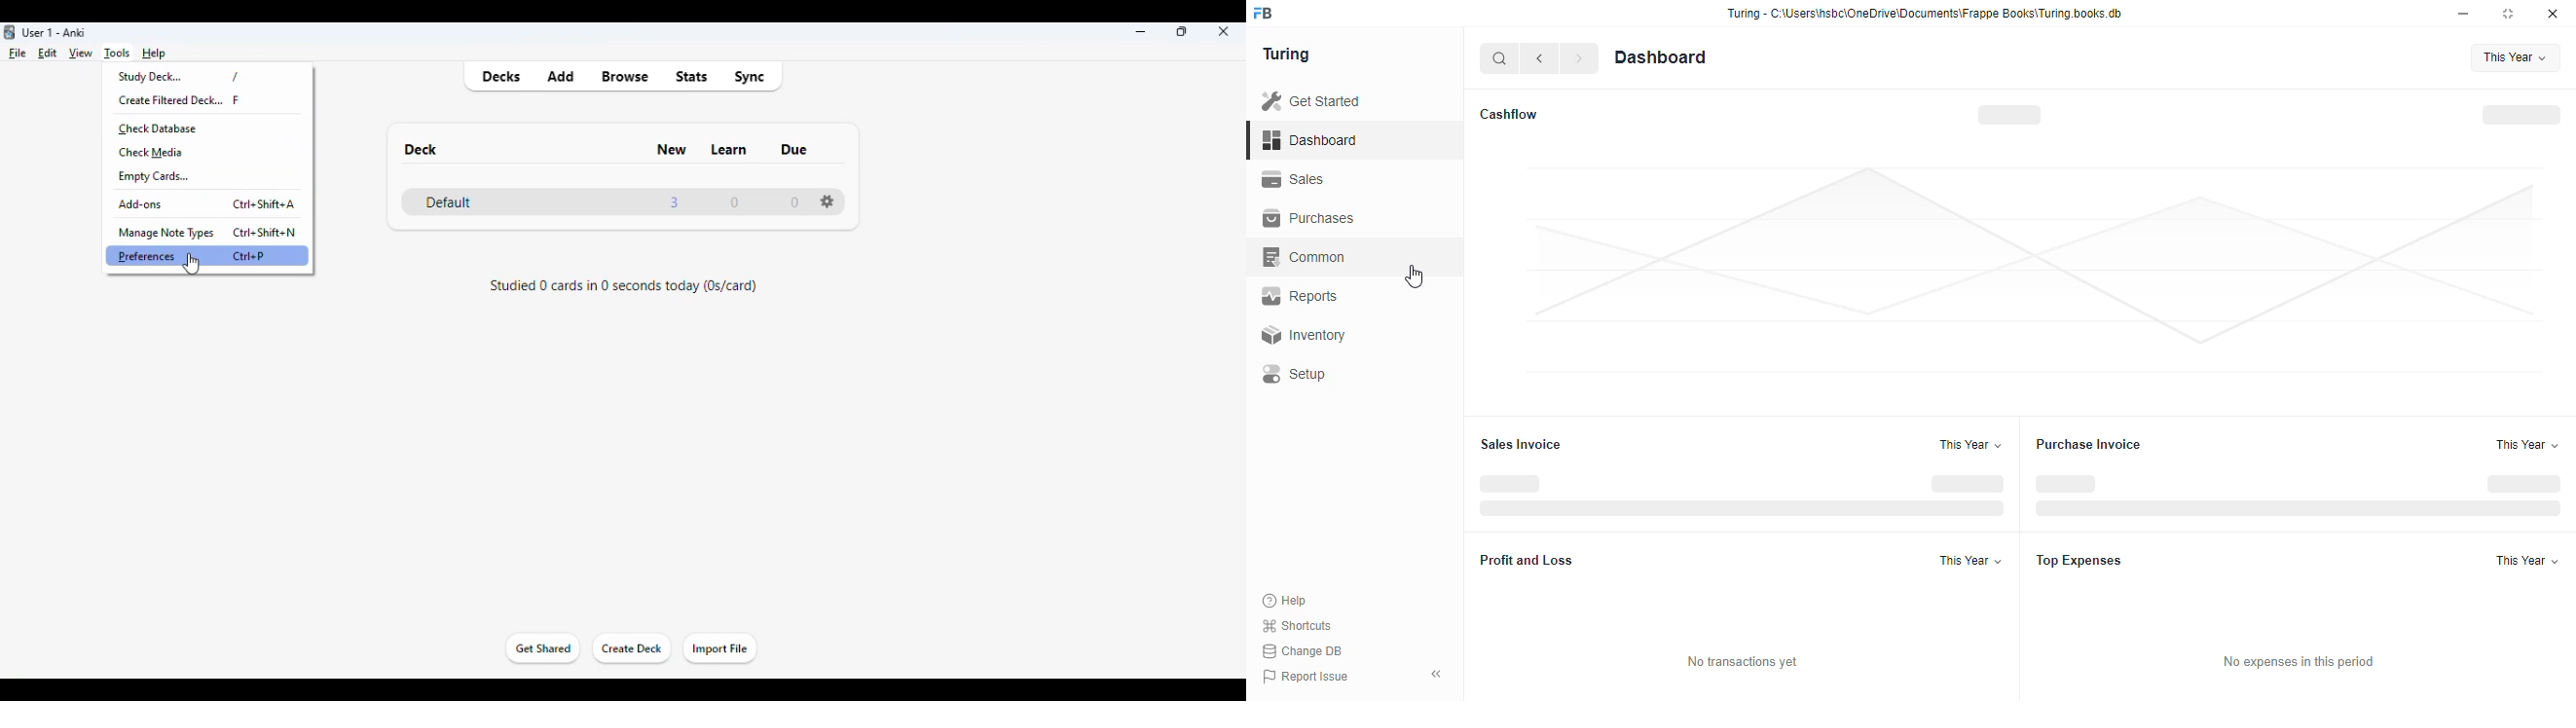  What do you see at coordinates (719, 649) in the screenshot?
I see `import file` at bounding box center [719, 649].